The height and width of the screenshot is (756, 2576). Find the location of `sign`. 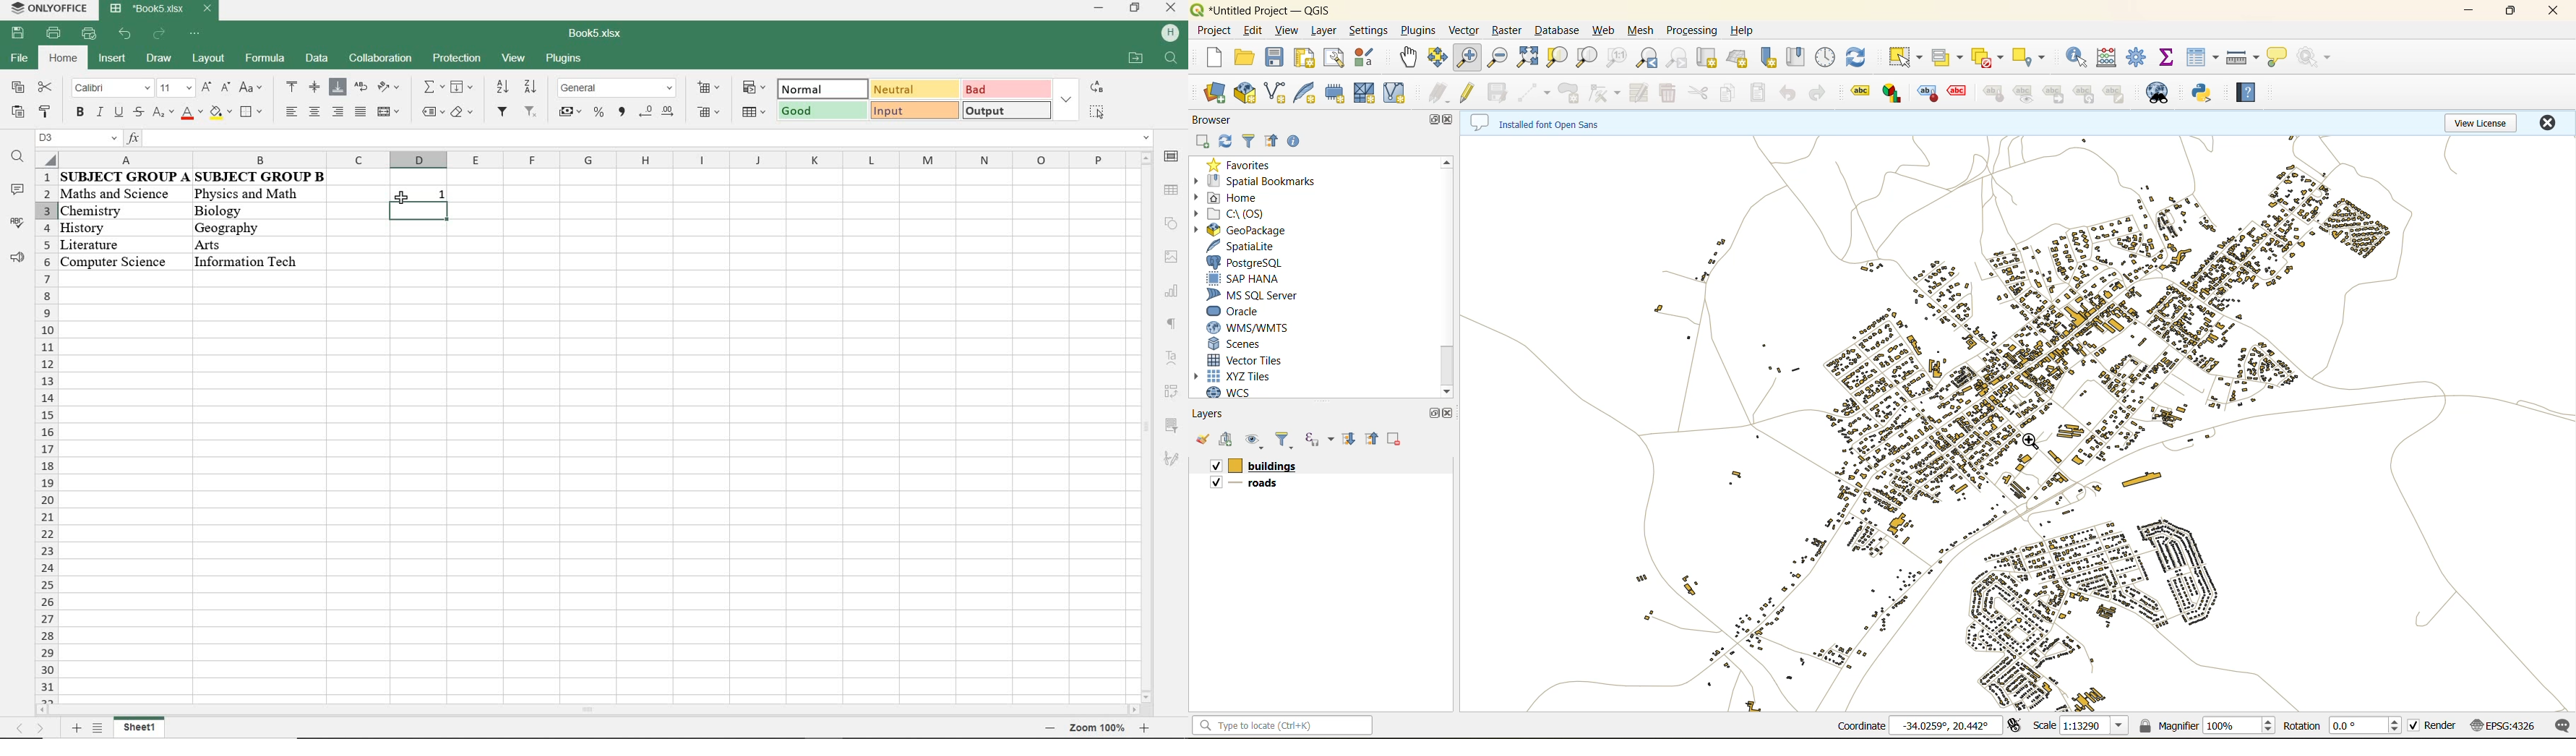

sign is located at coordinates (1167, 355).